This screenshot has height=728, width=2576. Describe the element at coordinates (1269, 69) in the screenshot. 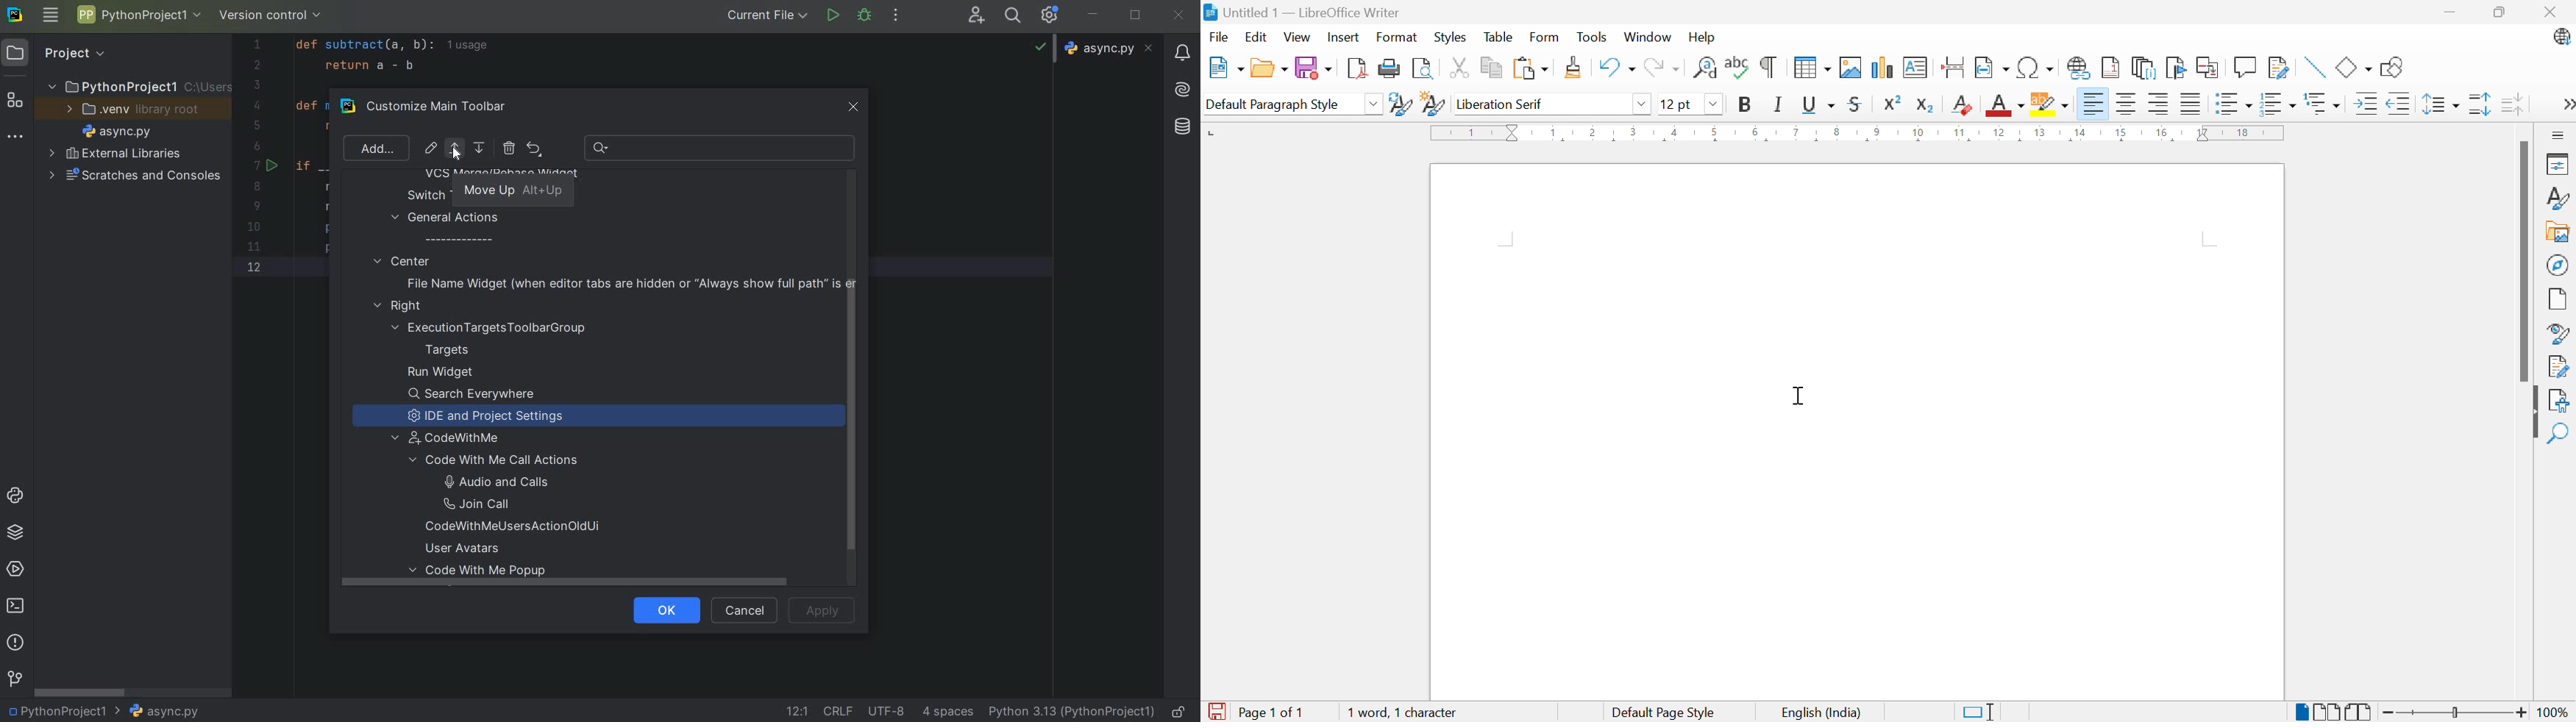

I see `Open` at that location.